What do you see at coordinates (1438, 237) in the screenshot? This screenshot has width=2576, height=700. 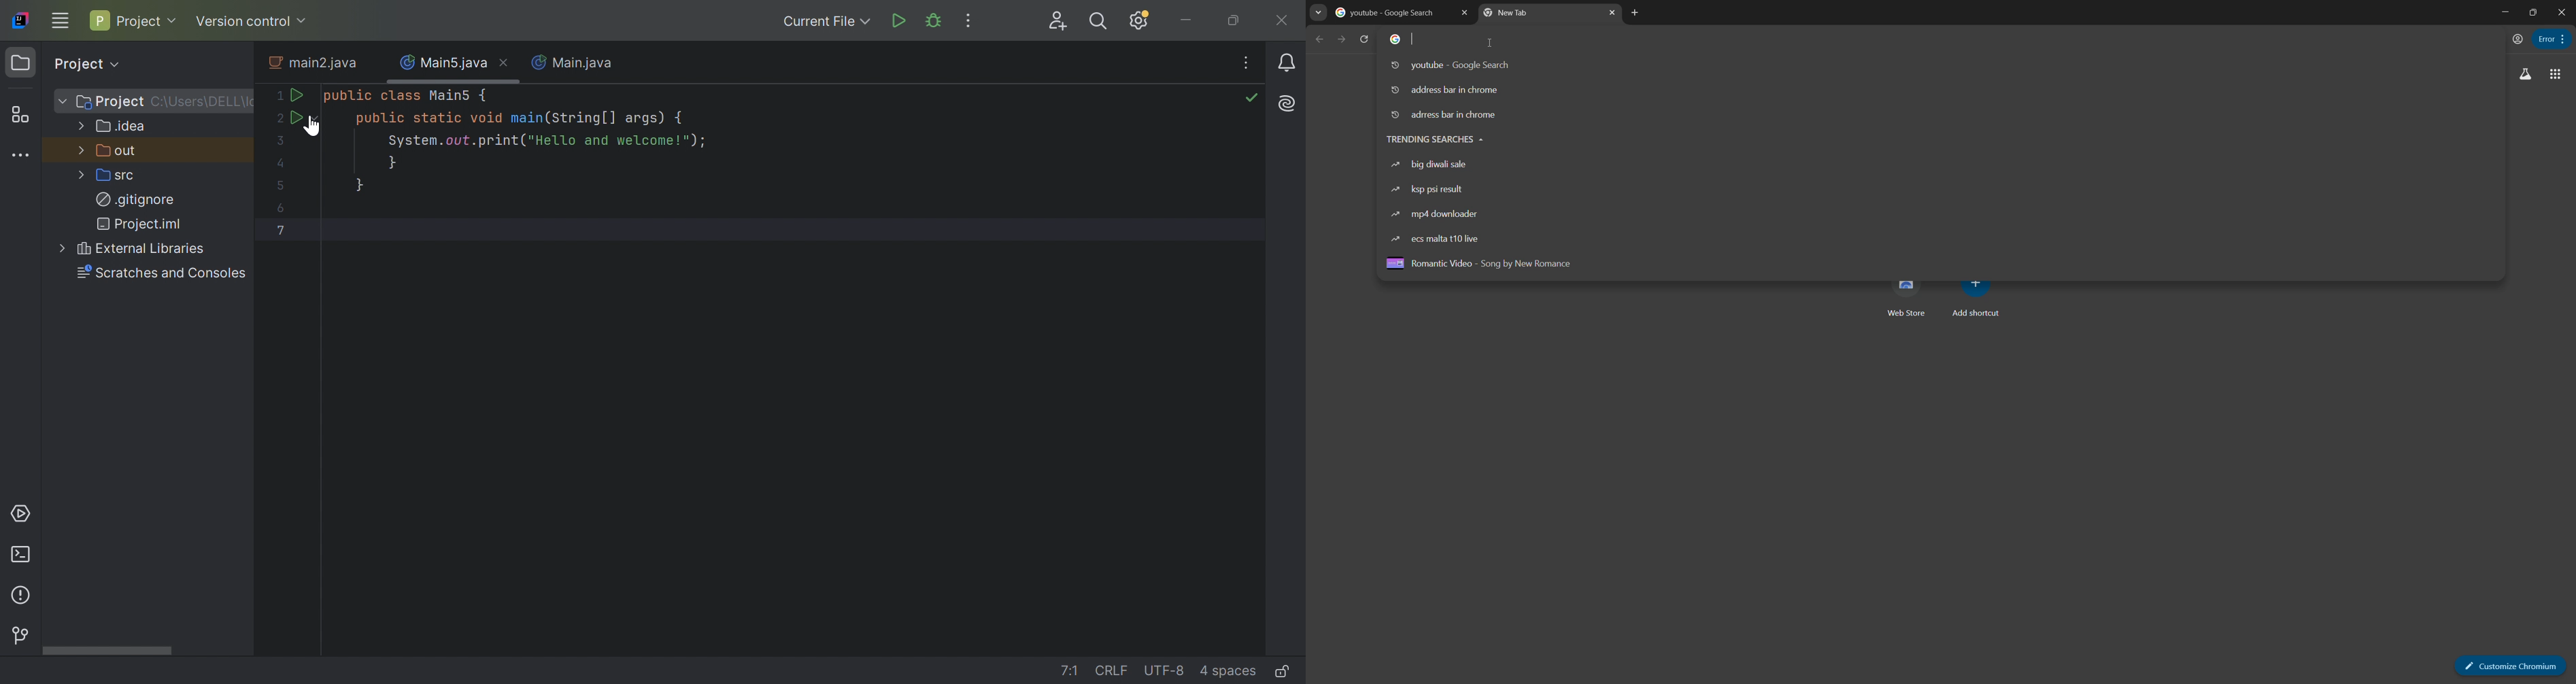 I see `ecs malta t10 live` at bounding box center [1438, 237].